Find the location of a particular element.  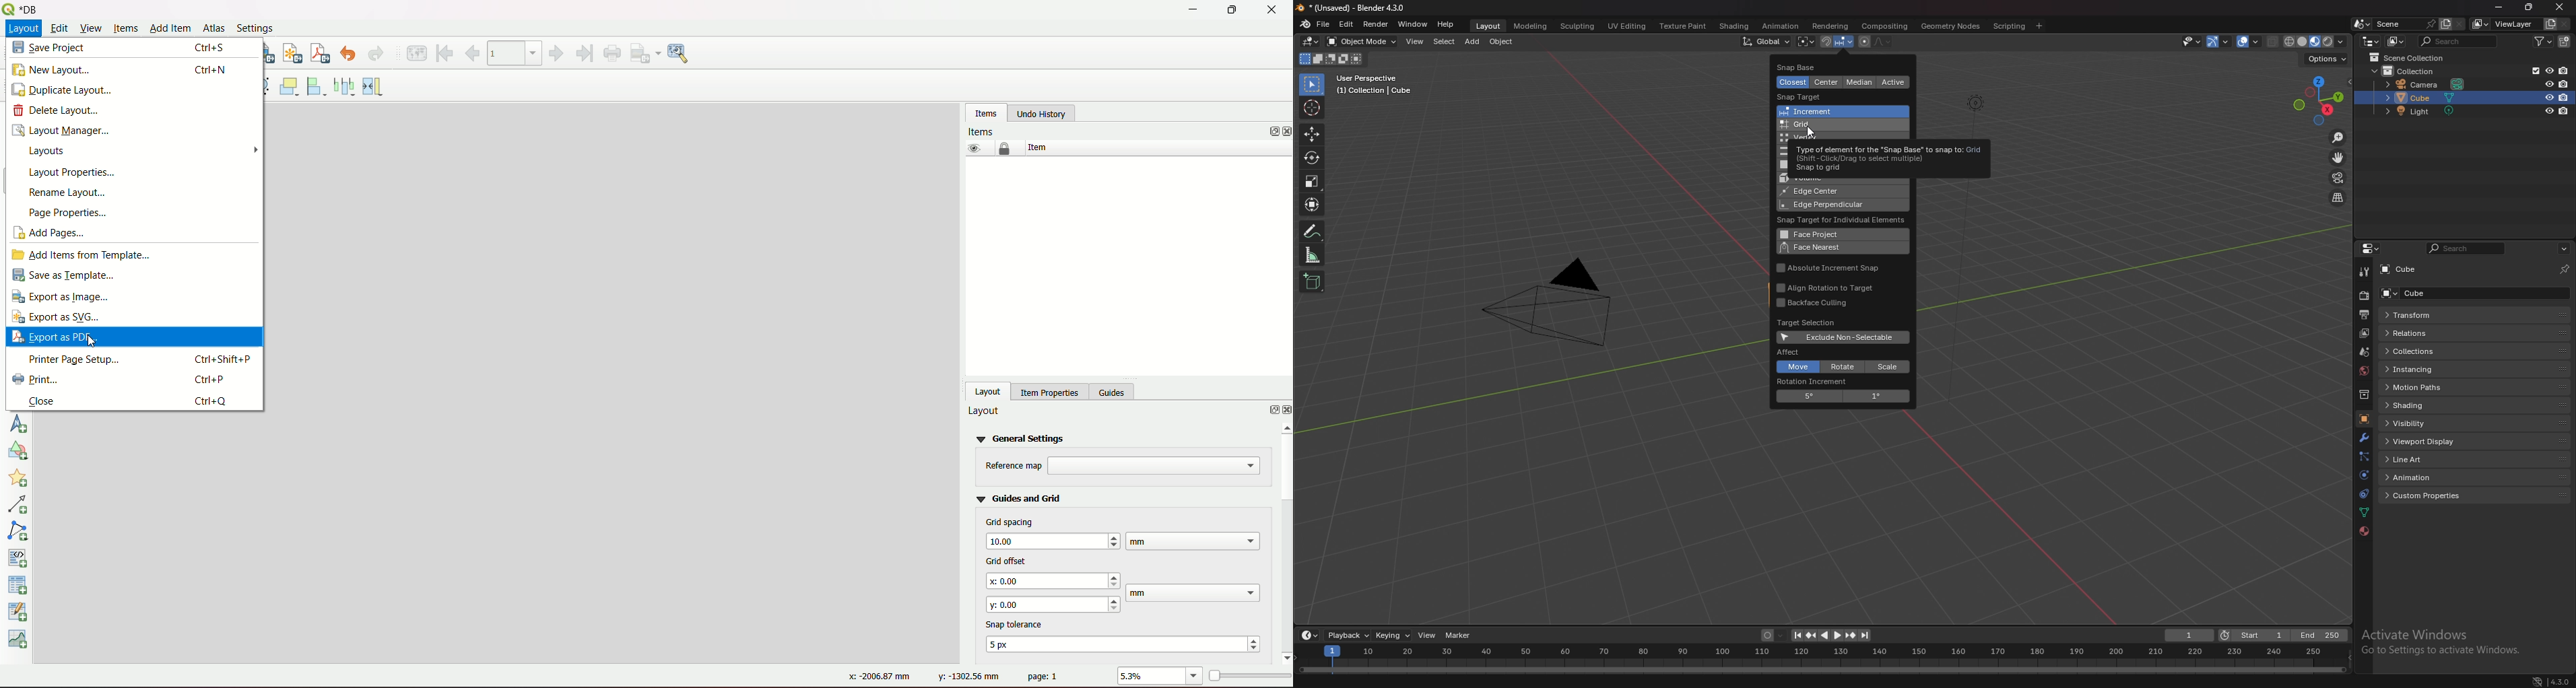

new layout is located at coordinates (50, 69).